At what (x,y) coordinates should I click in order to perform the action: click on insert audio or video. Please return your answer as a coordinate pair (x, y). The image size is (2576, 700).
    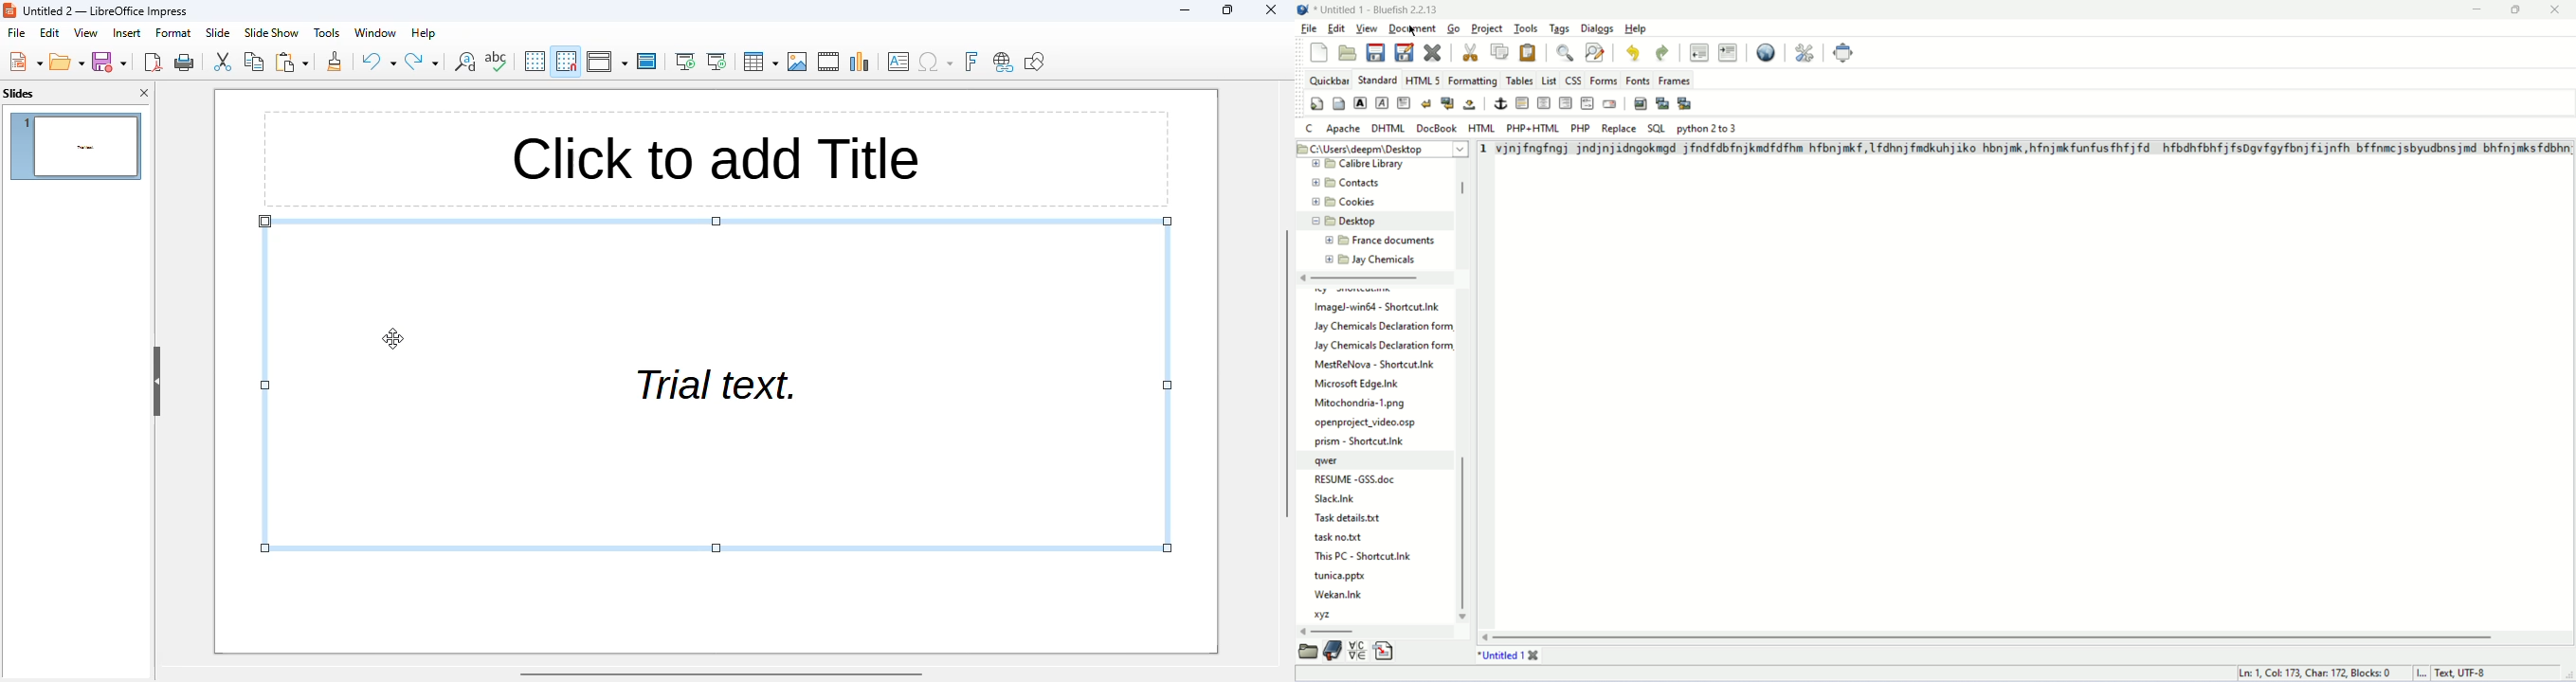
    Looking at the image, I should click on (829, 62).